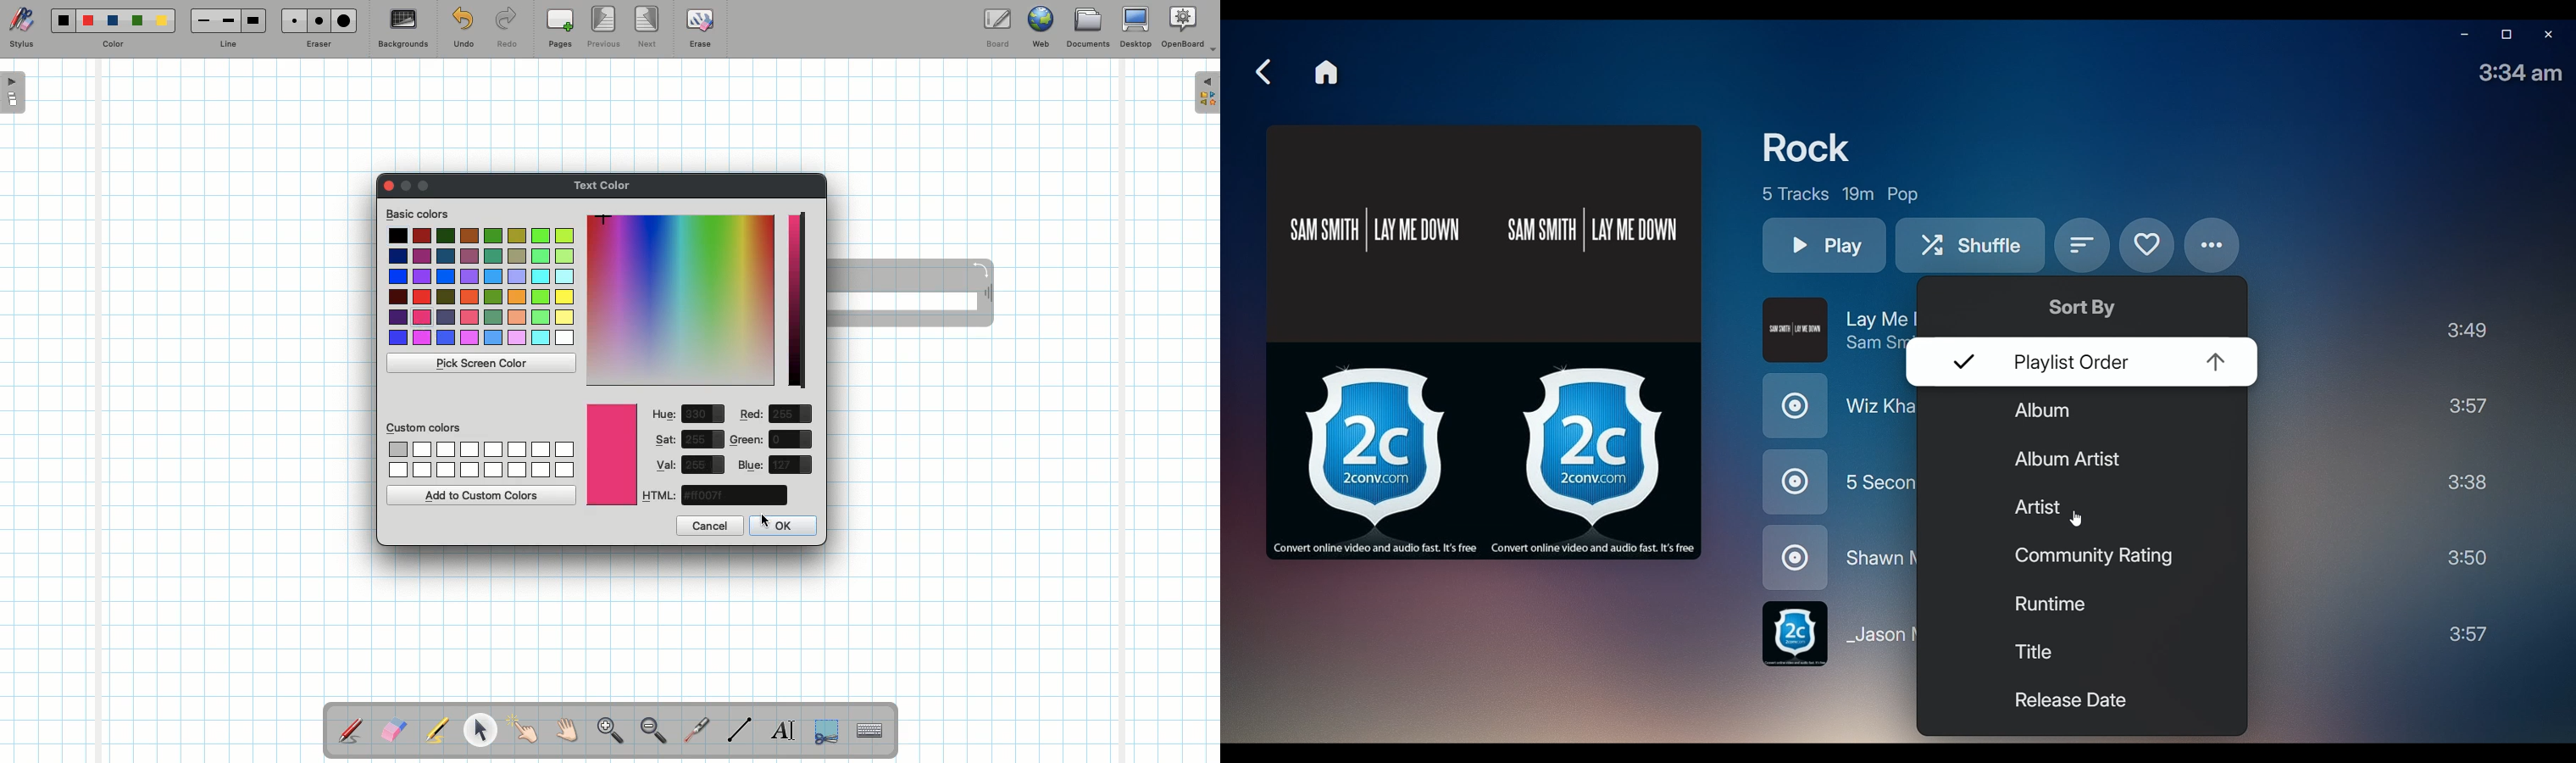  Describe the element at coordinates (699, 27) in the screenshot. I see `Erase` at that location.